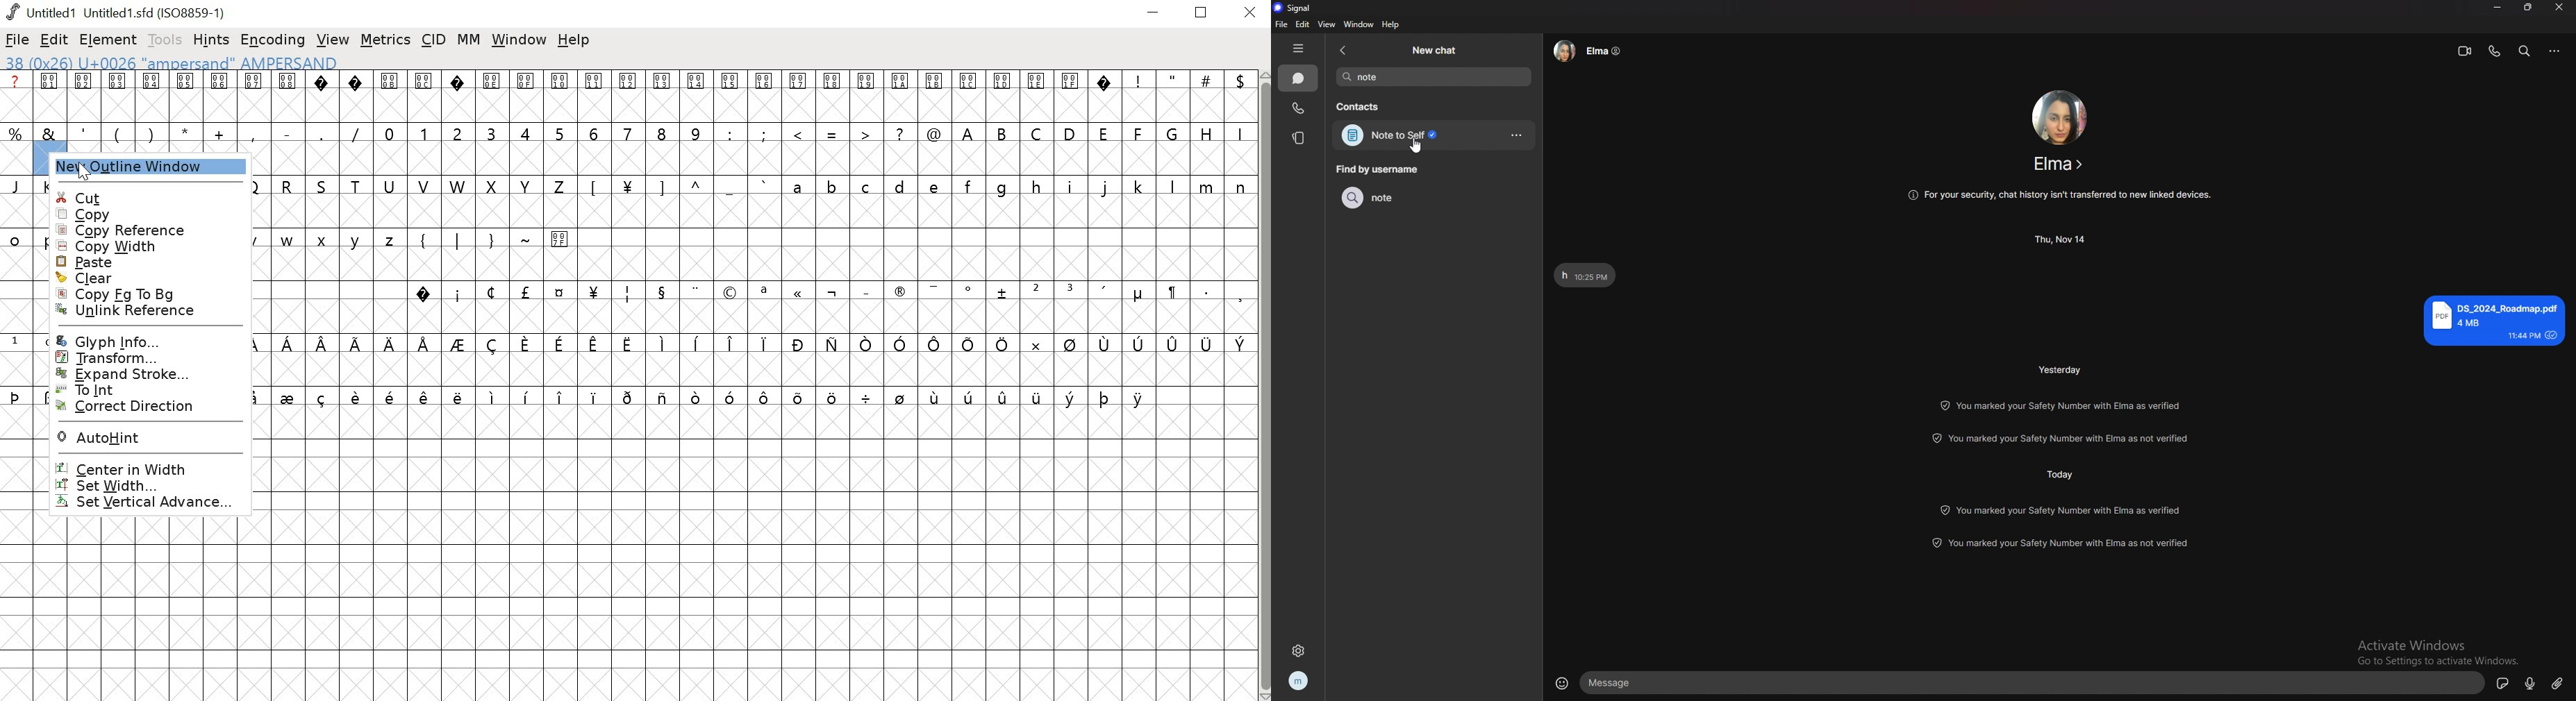 The height and width of the screenshot is (728, 2576). Describe the element at coordinates (763, 342) in the screenshot. I see `symbol` at that location.